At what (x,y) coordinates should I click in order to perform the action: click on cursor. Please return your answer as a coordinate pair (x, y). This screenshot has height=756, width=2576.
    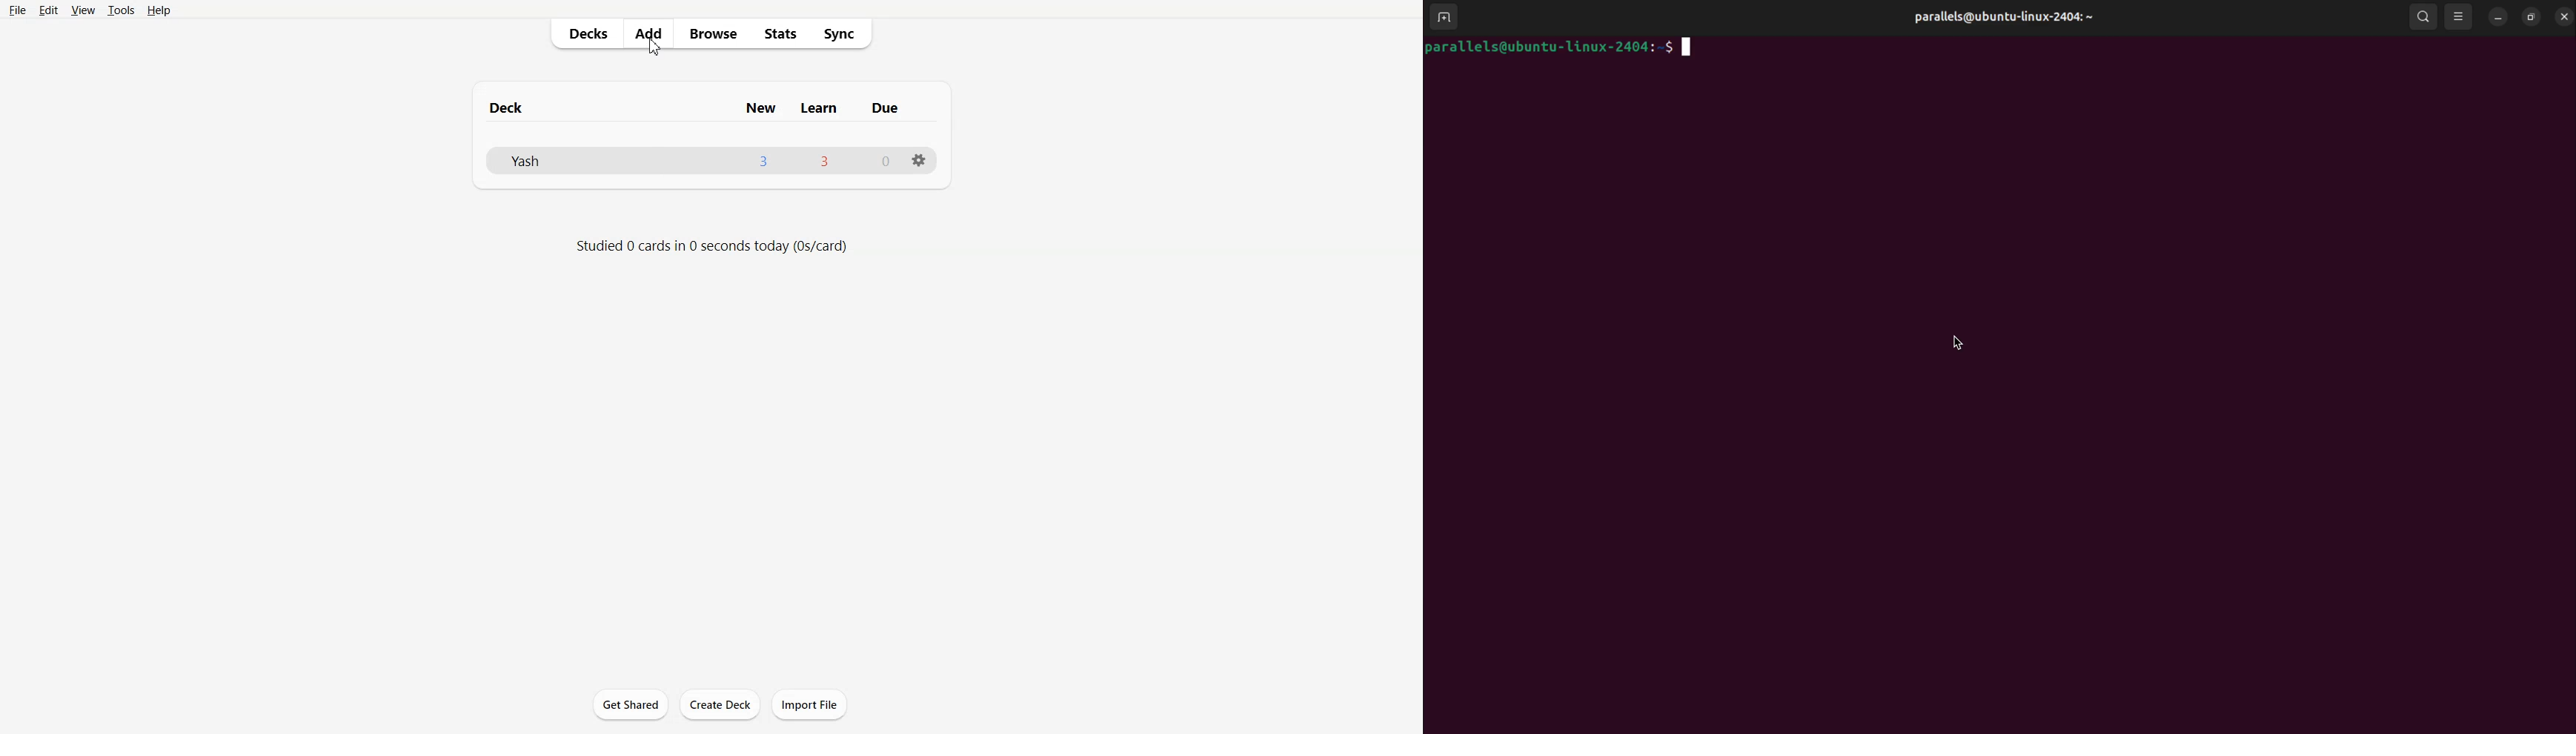
    Looking at the image, I should click on (1959, 341).